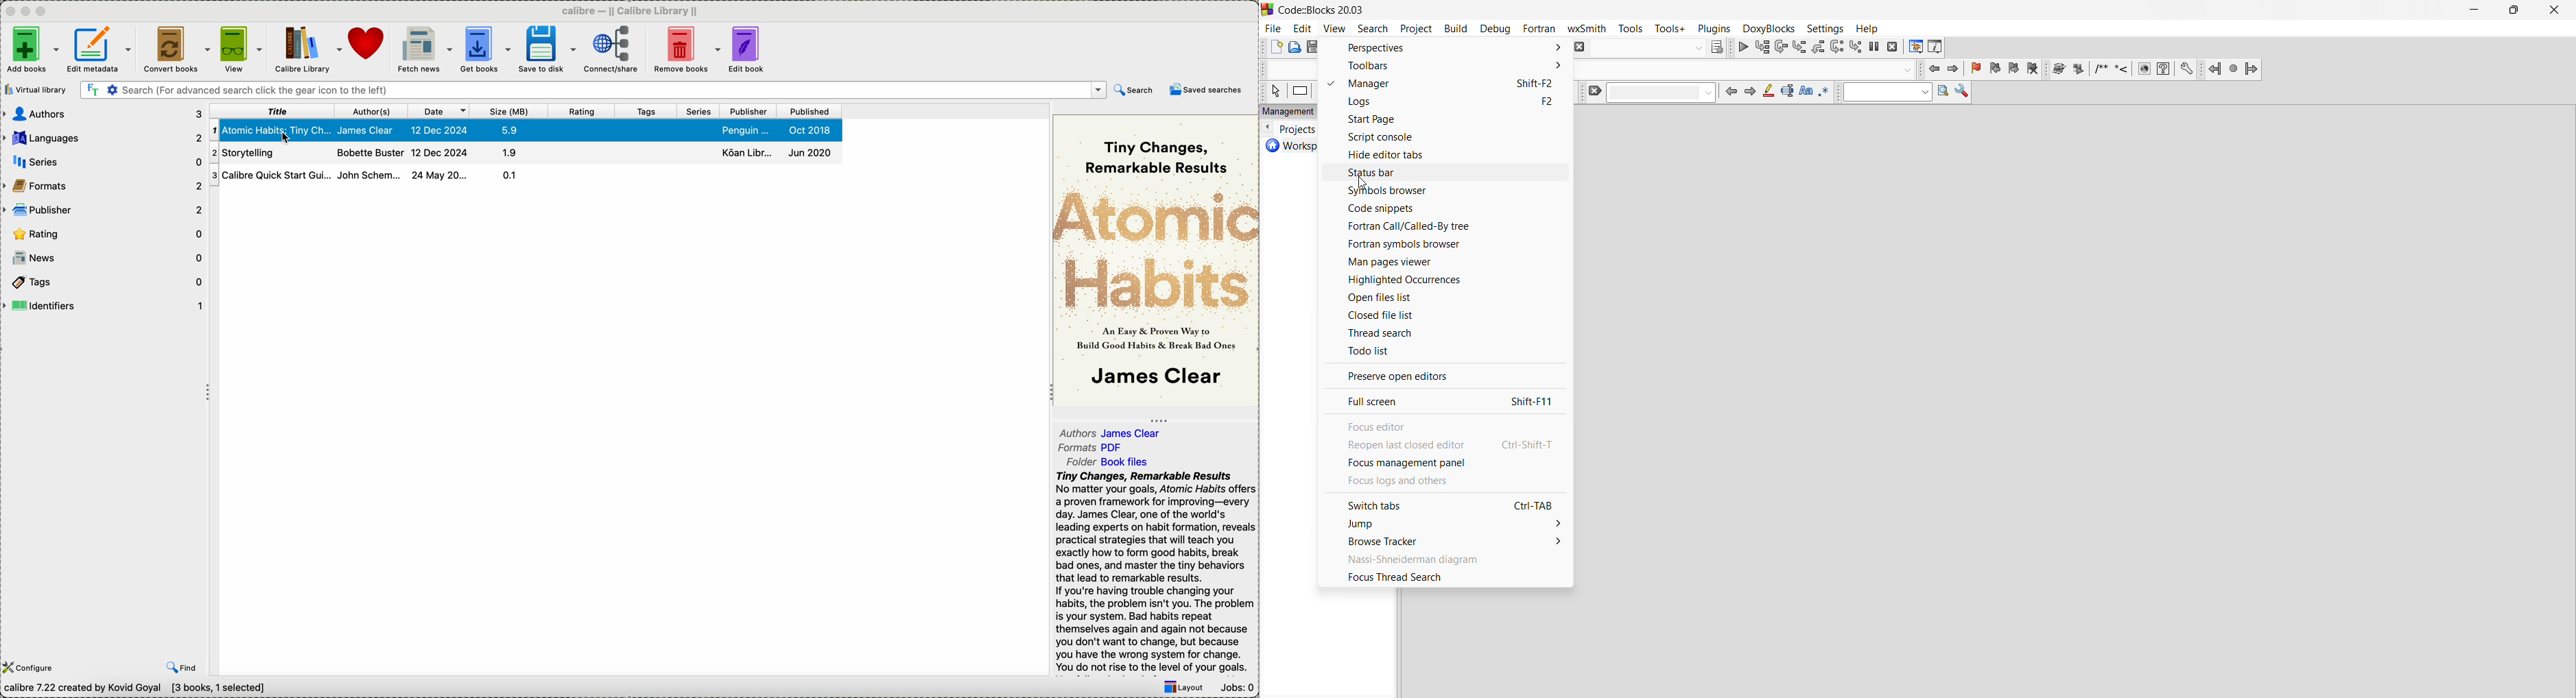 The height and width of the screenshot is (700, 2576). I want to click on data, so click(139, 689).